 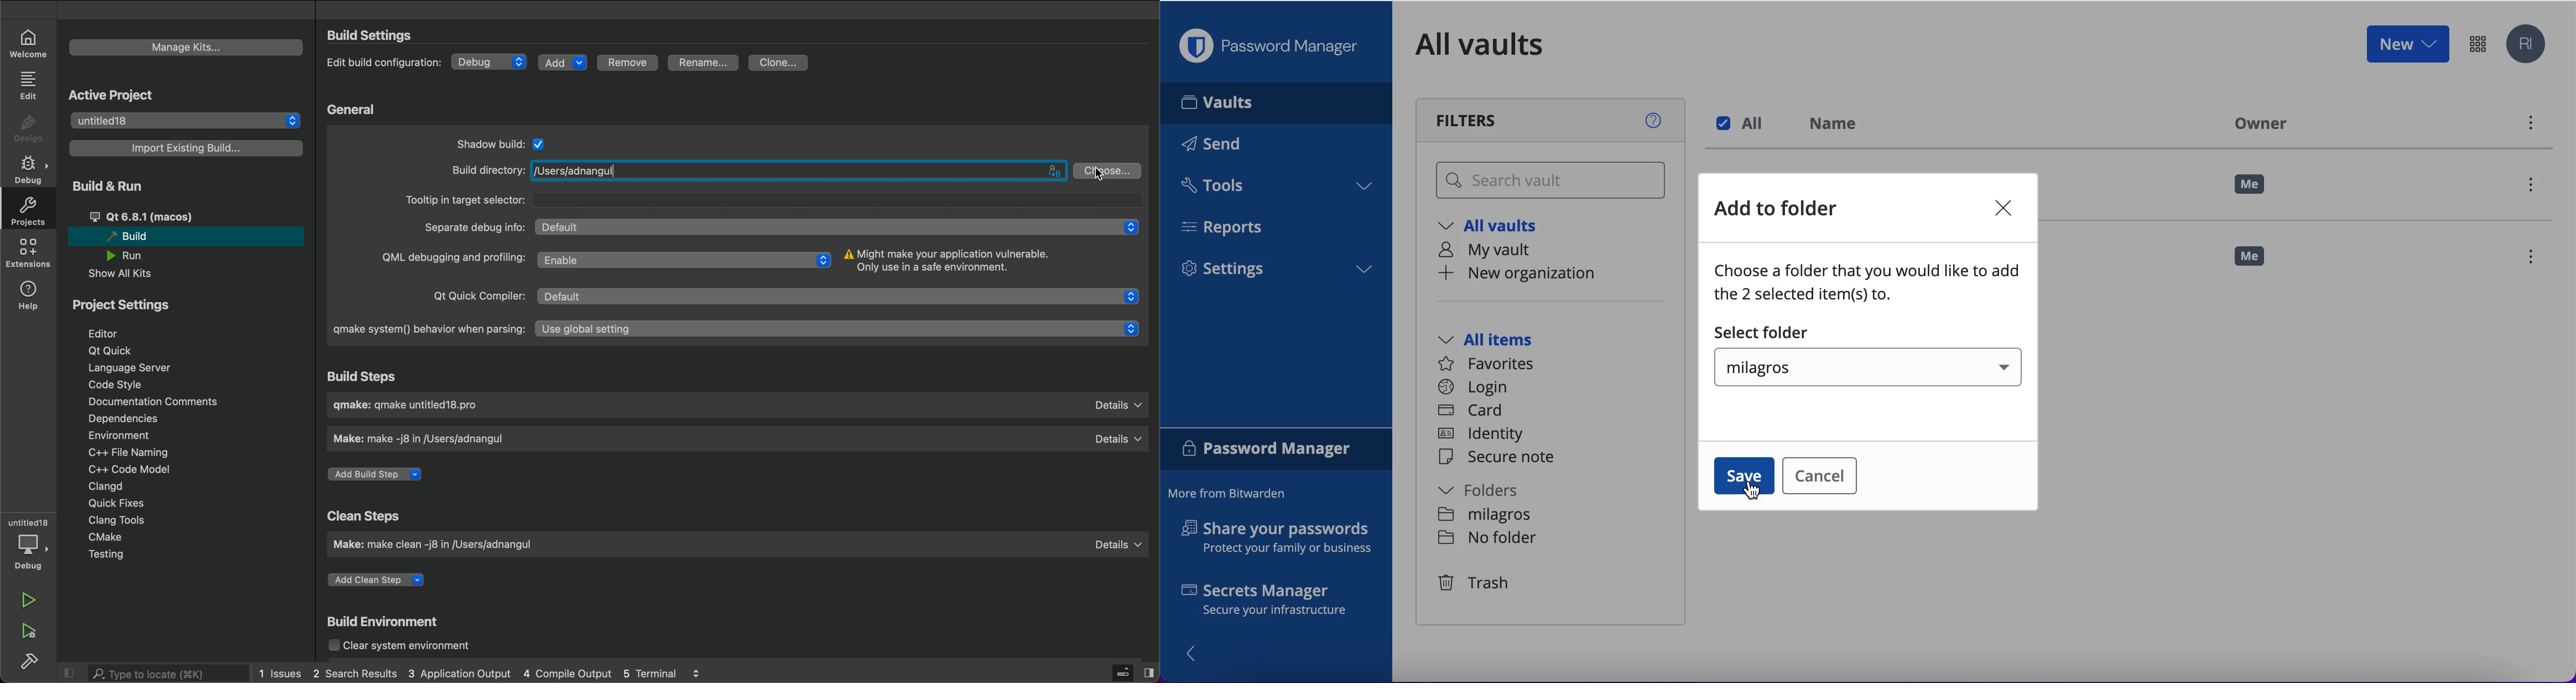 I want to click on send, so click(x=1227, y=146).